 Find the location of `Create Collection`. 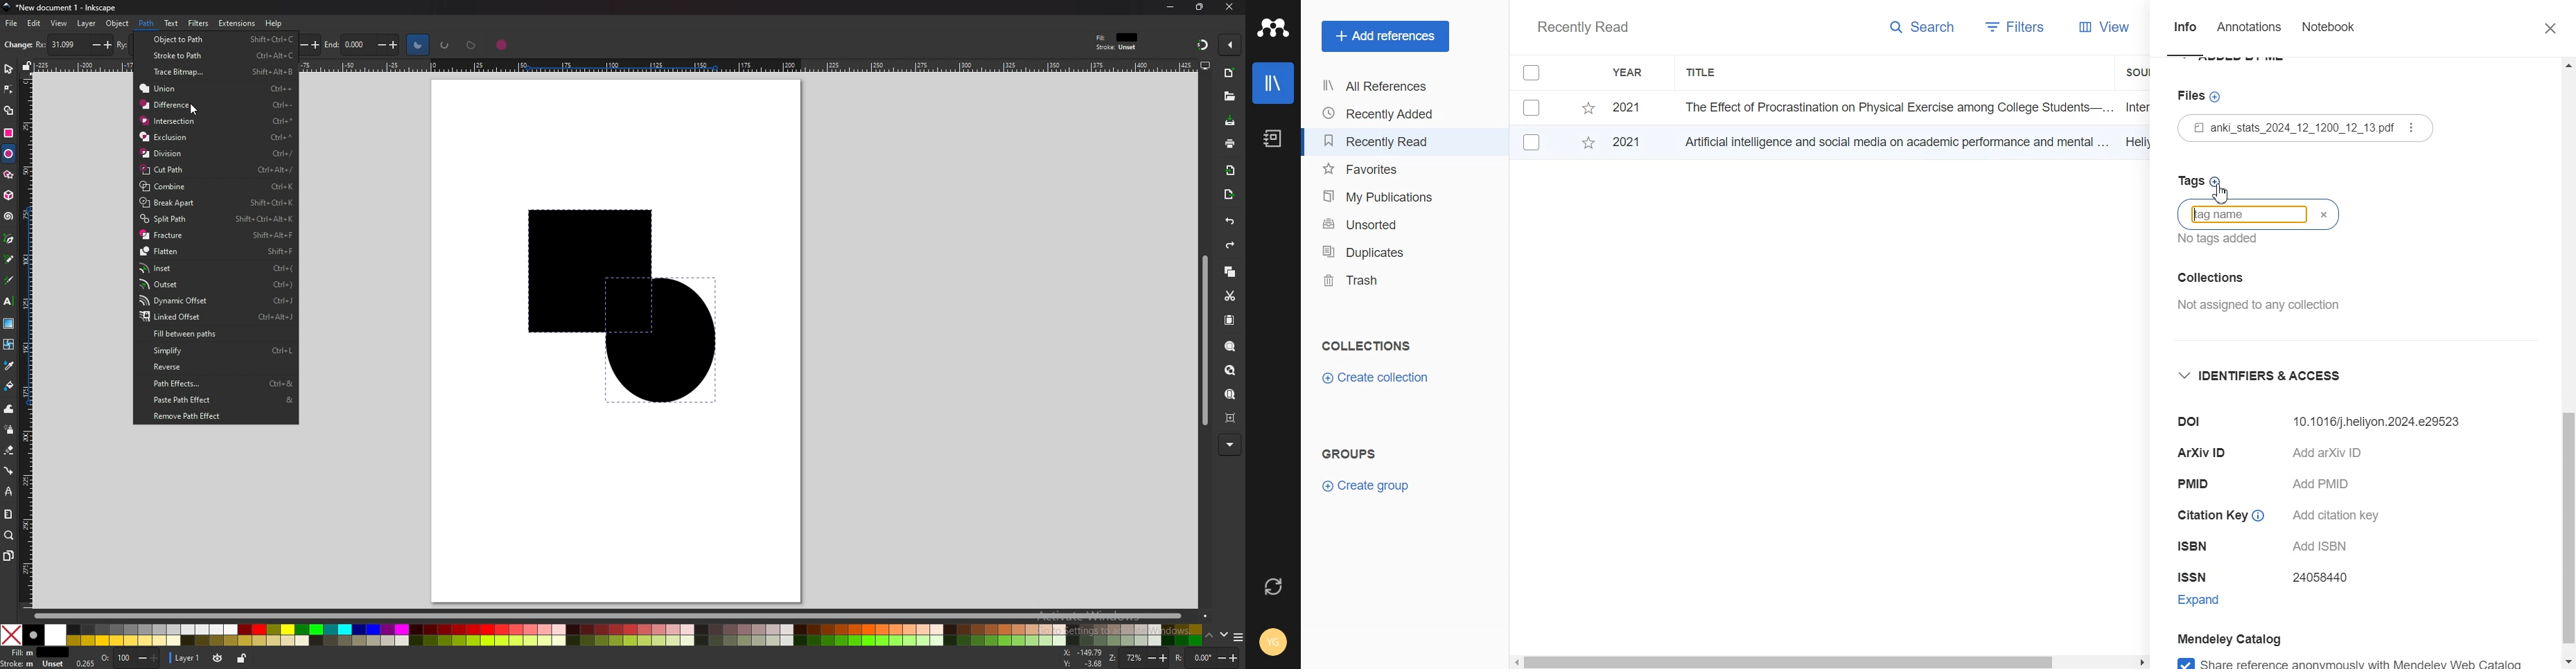

Create Collection is located at coordinates (1377, 378).